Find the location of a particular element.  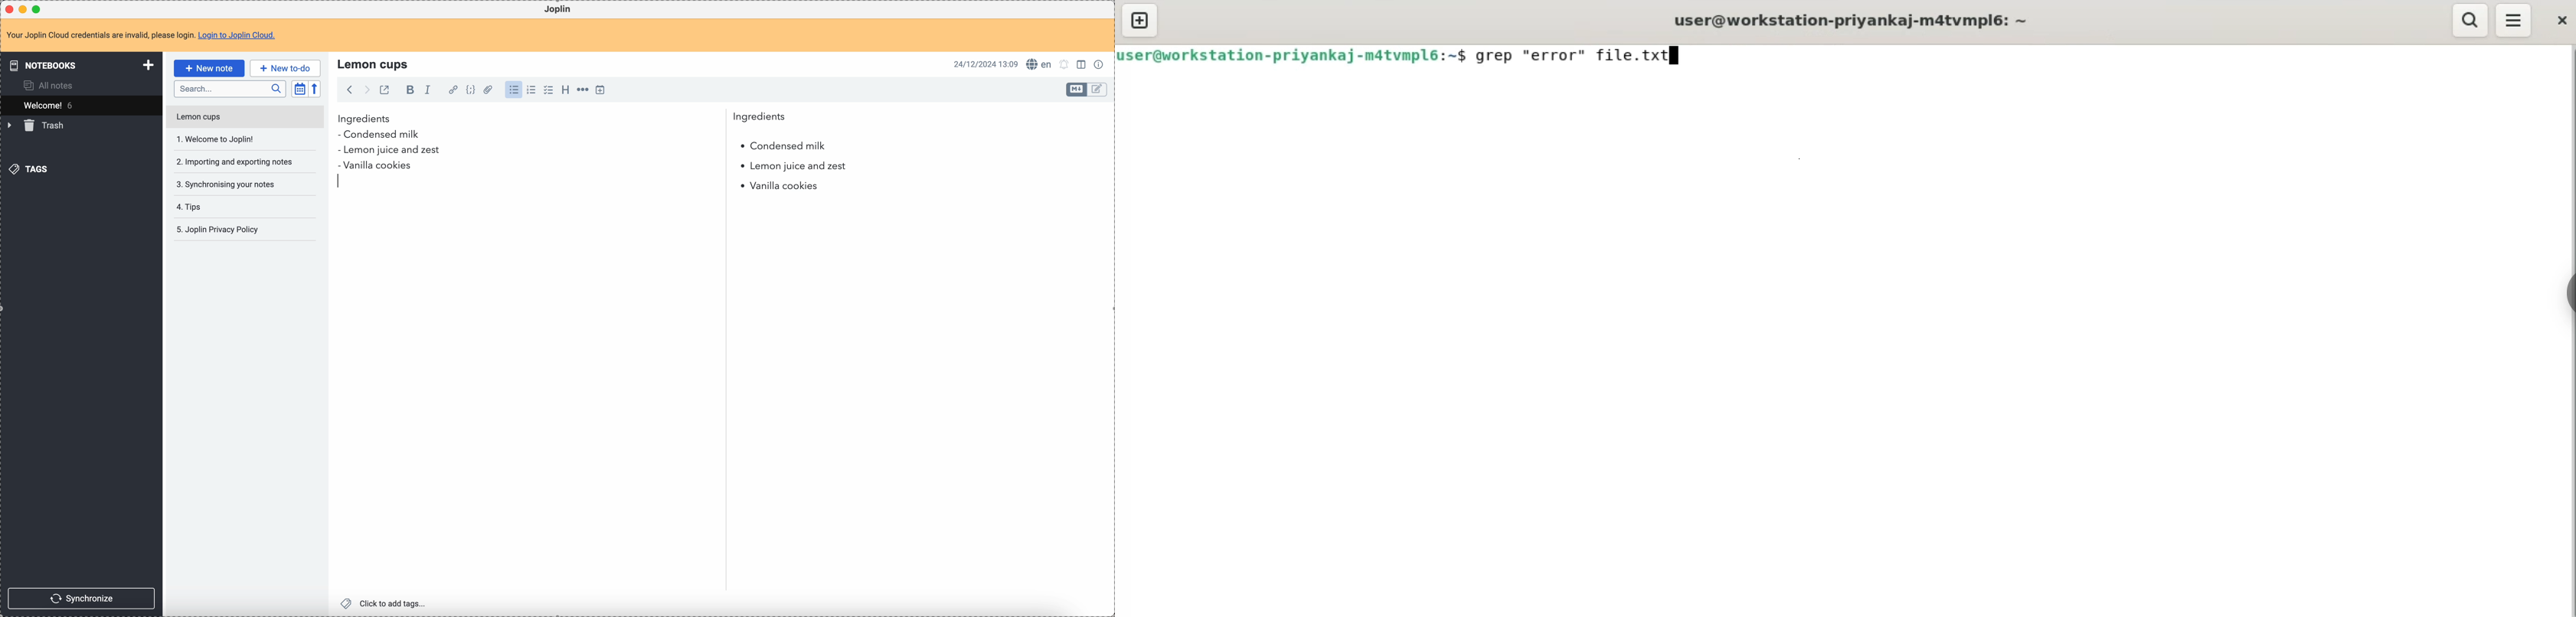

all notes is located at coordinates (51, 85).